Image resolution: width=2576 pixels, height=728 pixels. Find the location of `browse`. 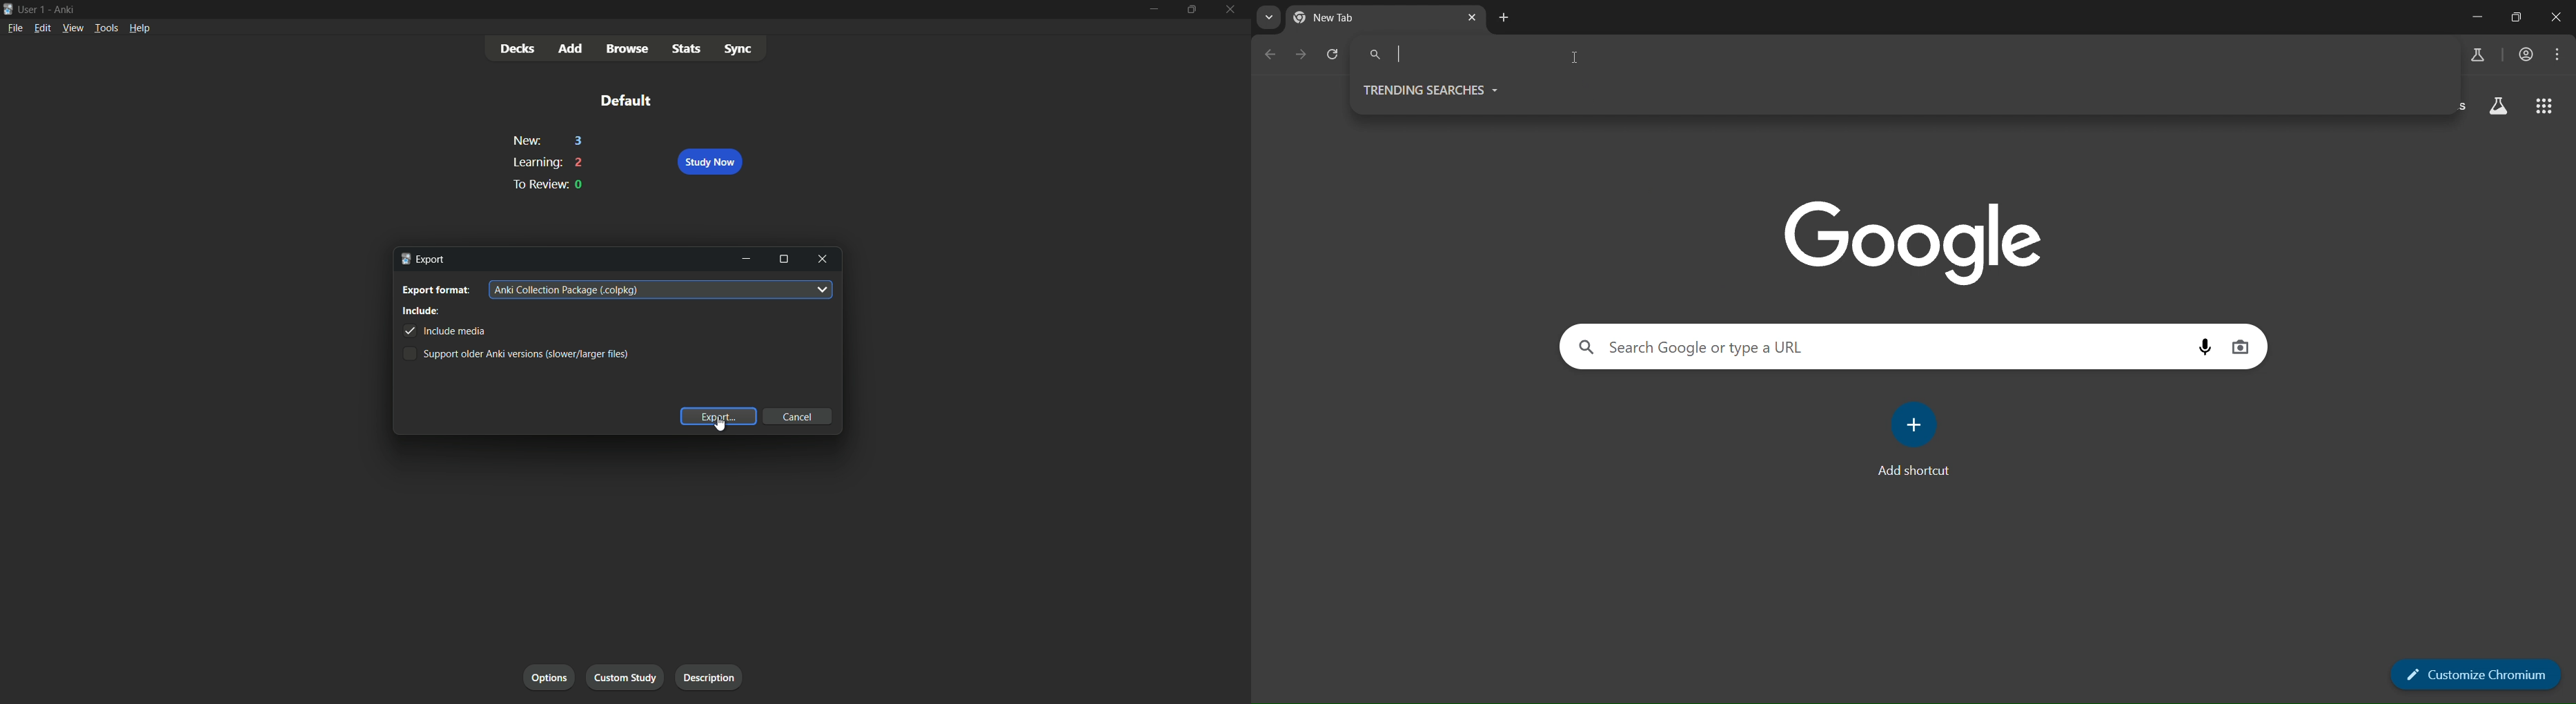

browse is located at coordinates (628, 50).